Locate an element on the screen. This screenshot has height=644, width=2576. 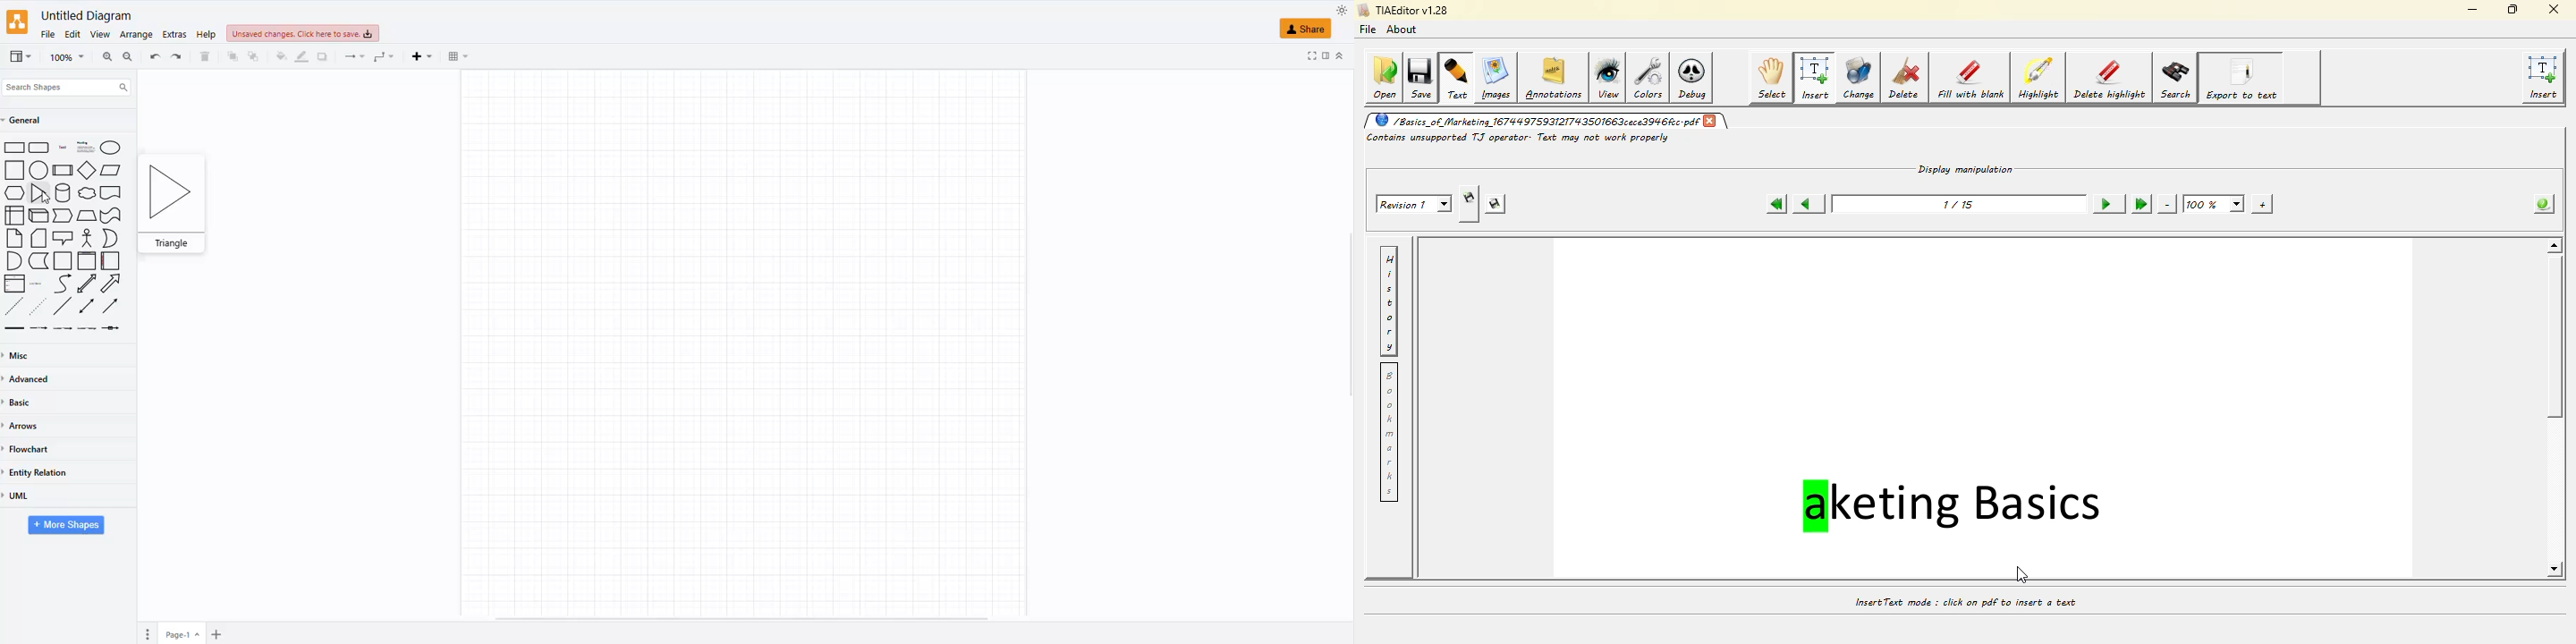
connectors is located at coordinates (350, 57).